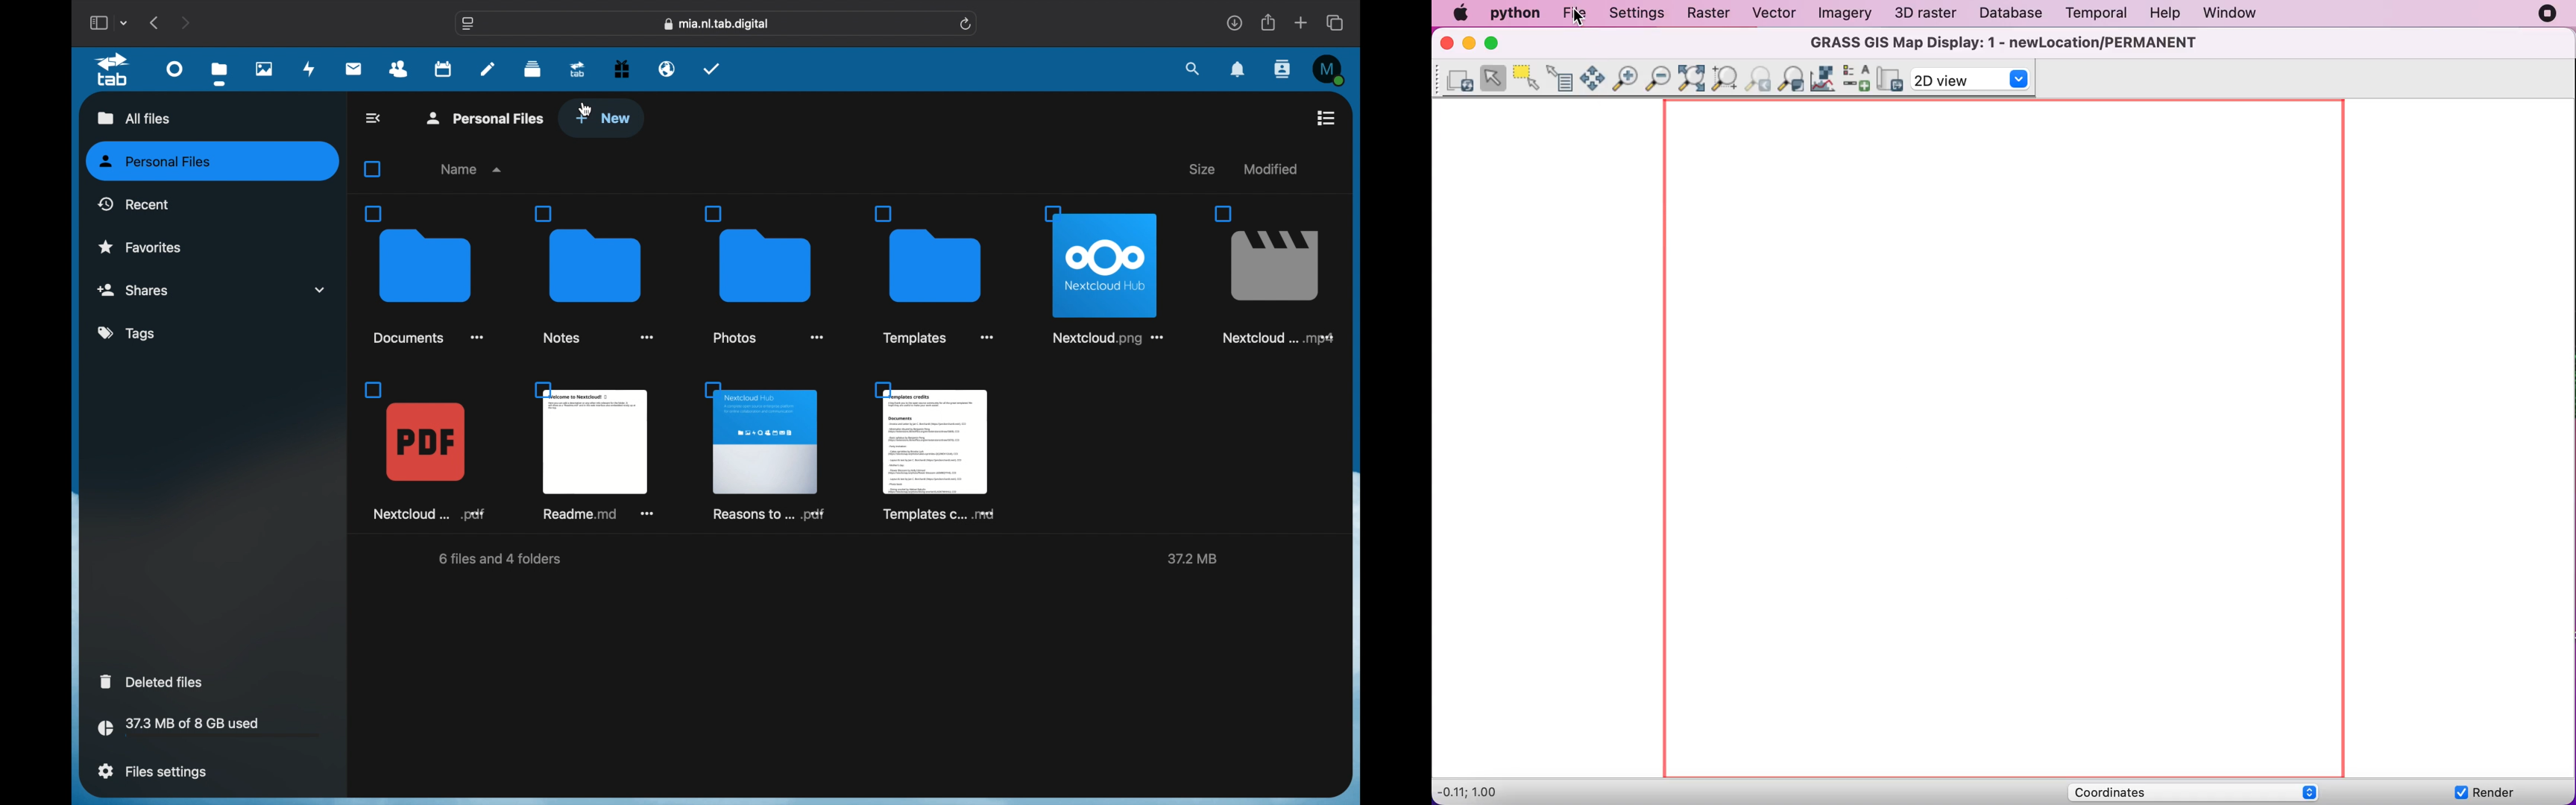 The height and width of the screenshot is (812, 2576). I want to click on scroll box, so click(1350, 440).